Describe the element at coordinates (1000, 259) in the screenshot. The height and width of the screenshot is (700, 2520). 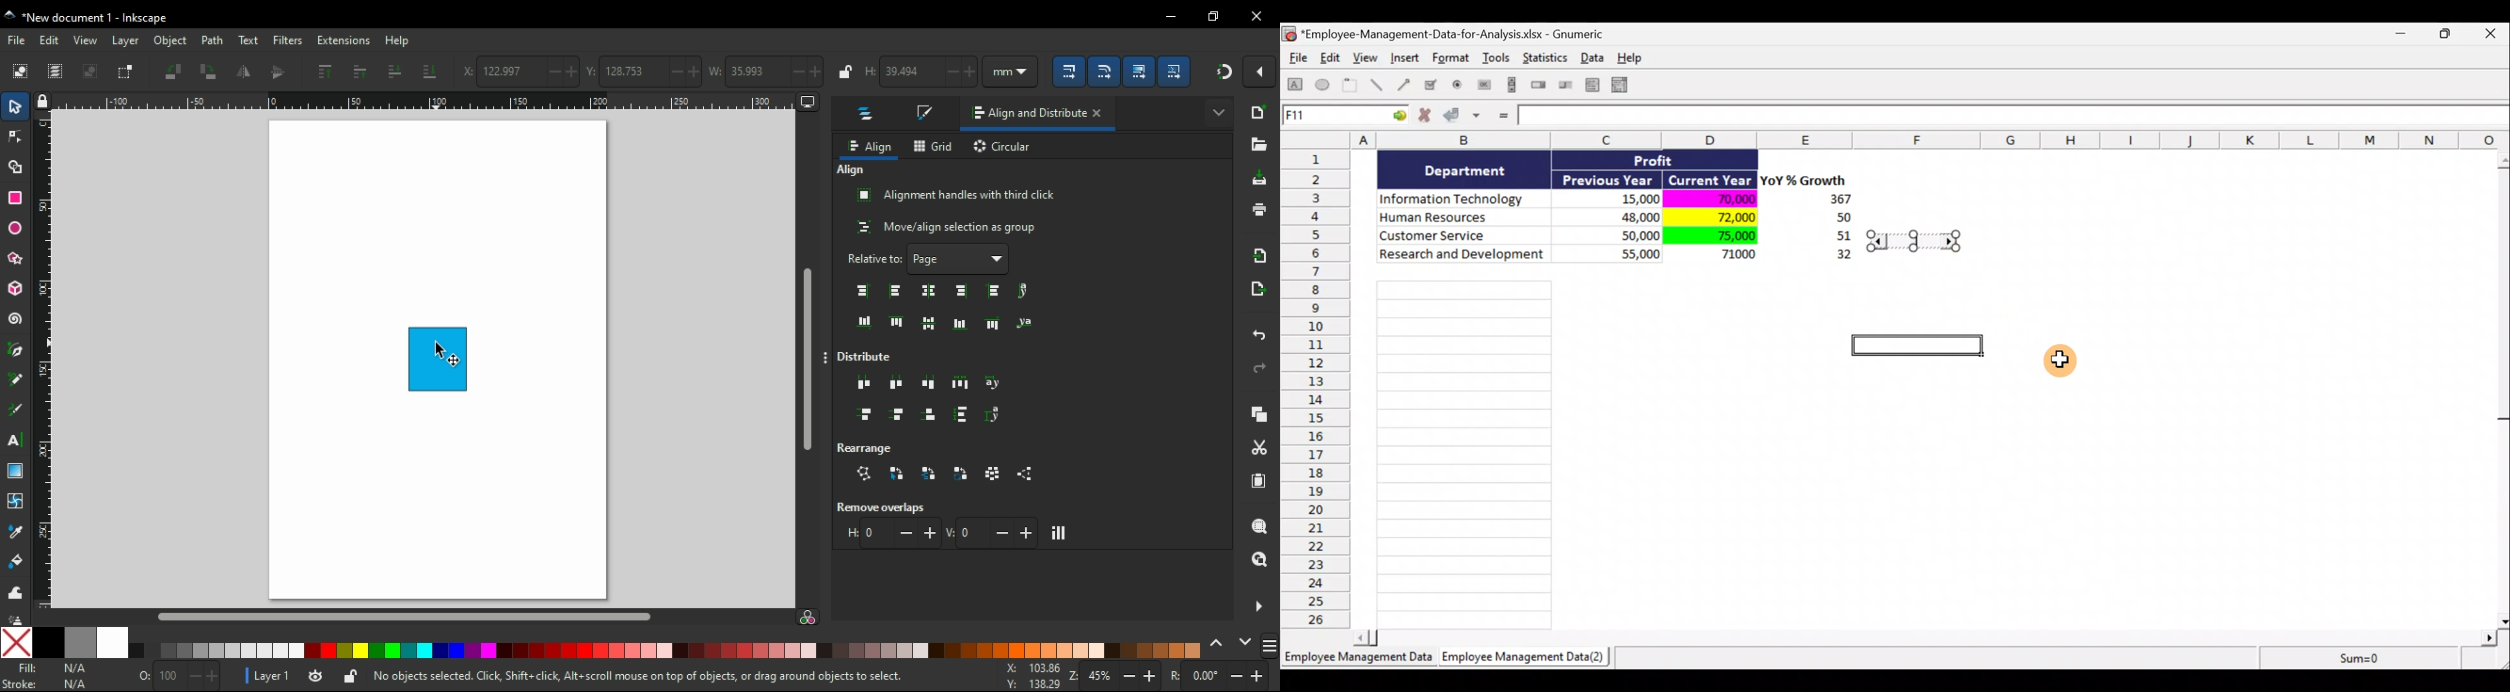
I see `show` at that location.